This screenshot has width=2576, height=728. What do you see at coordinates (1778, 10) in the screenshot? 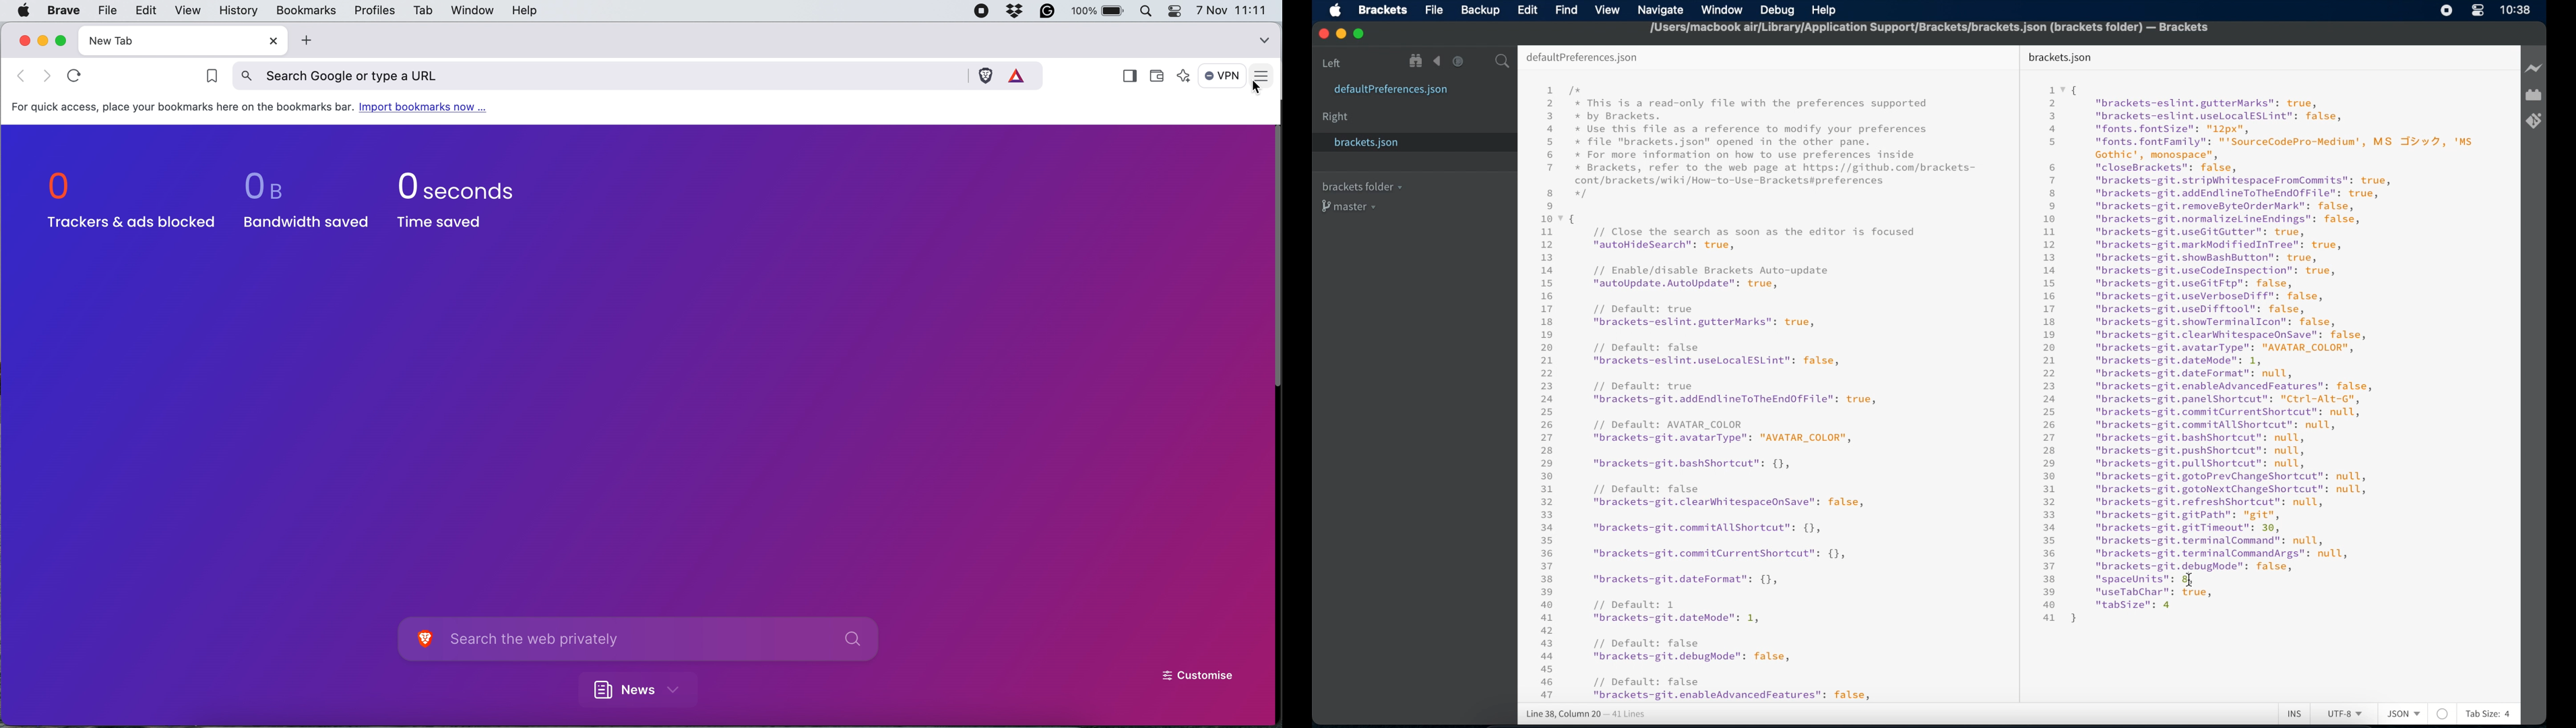
I see `debug` at bounding box center [1778, 10].